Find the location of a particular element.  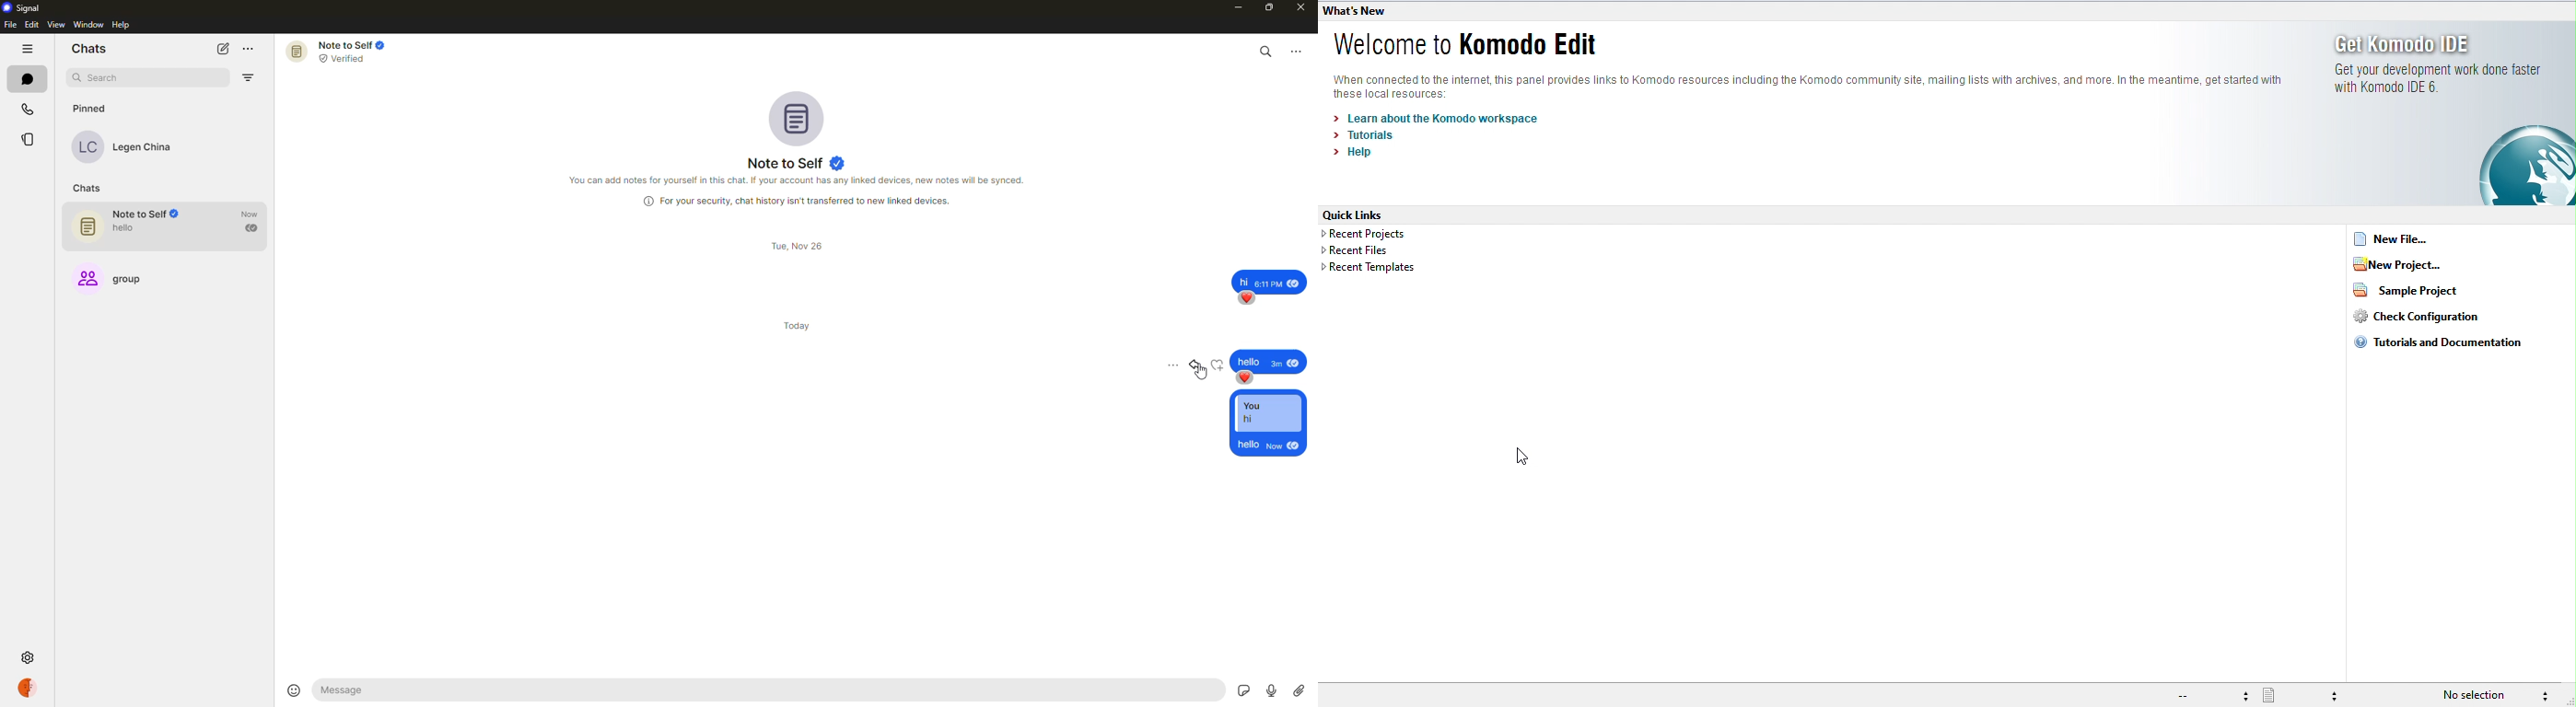

stories is located at coordinates (30, 138).